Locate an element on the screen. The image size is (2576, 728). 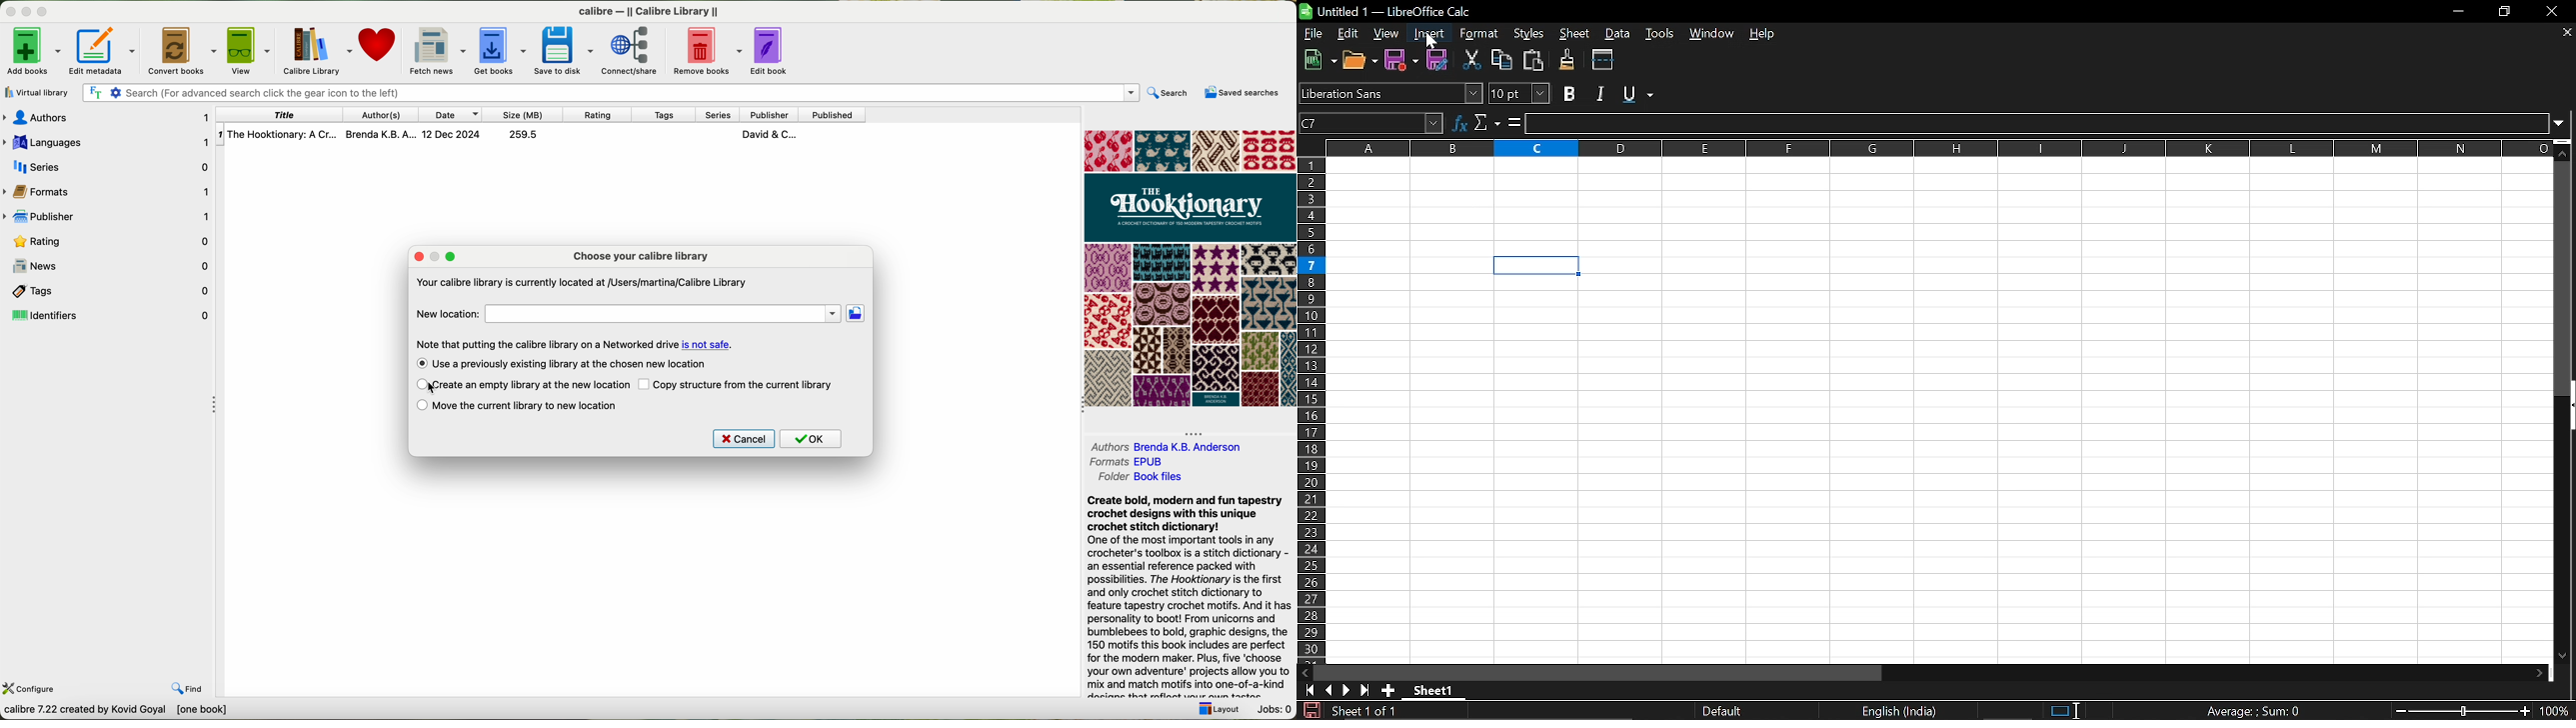
MOve left is located at coordinates (1304, 673).